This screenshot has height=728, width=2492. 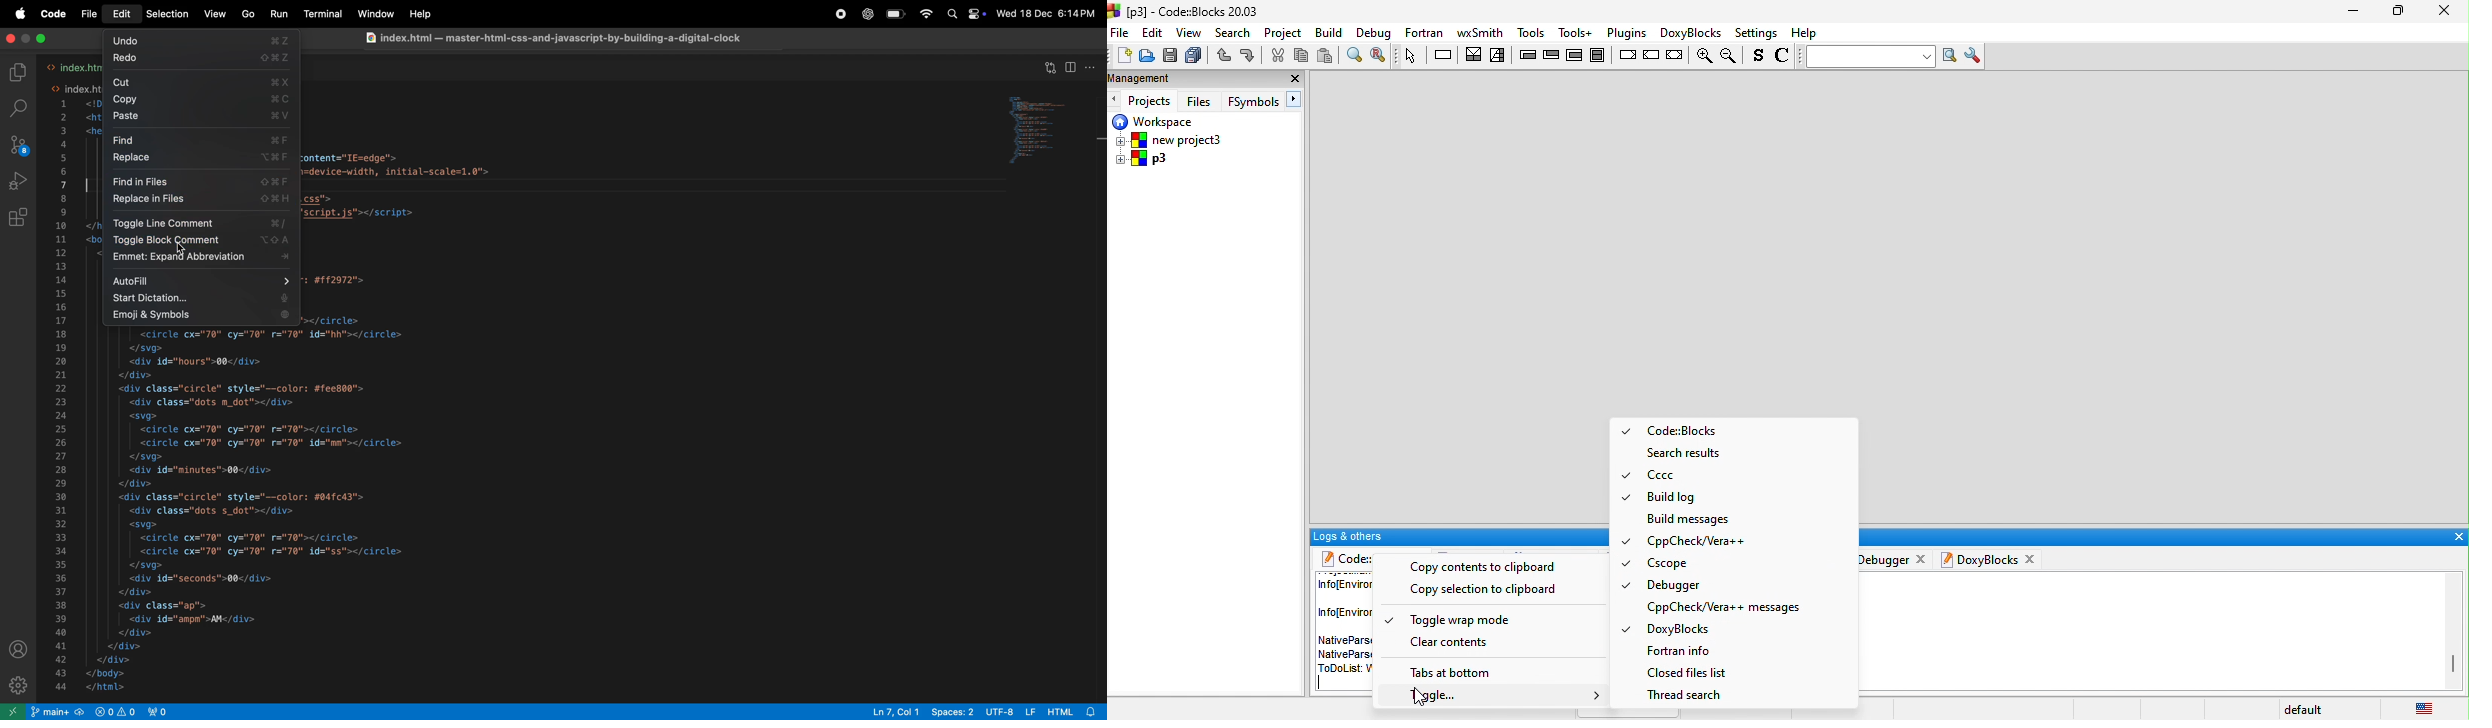 I want to click on fortan, so click(x=1425, y=32).